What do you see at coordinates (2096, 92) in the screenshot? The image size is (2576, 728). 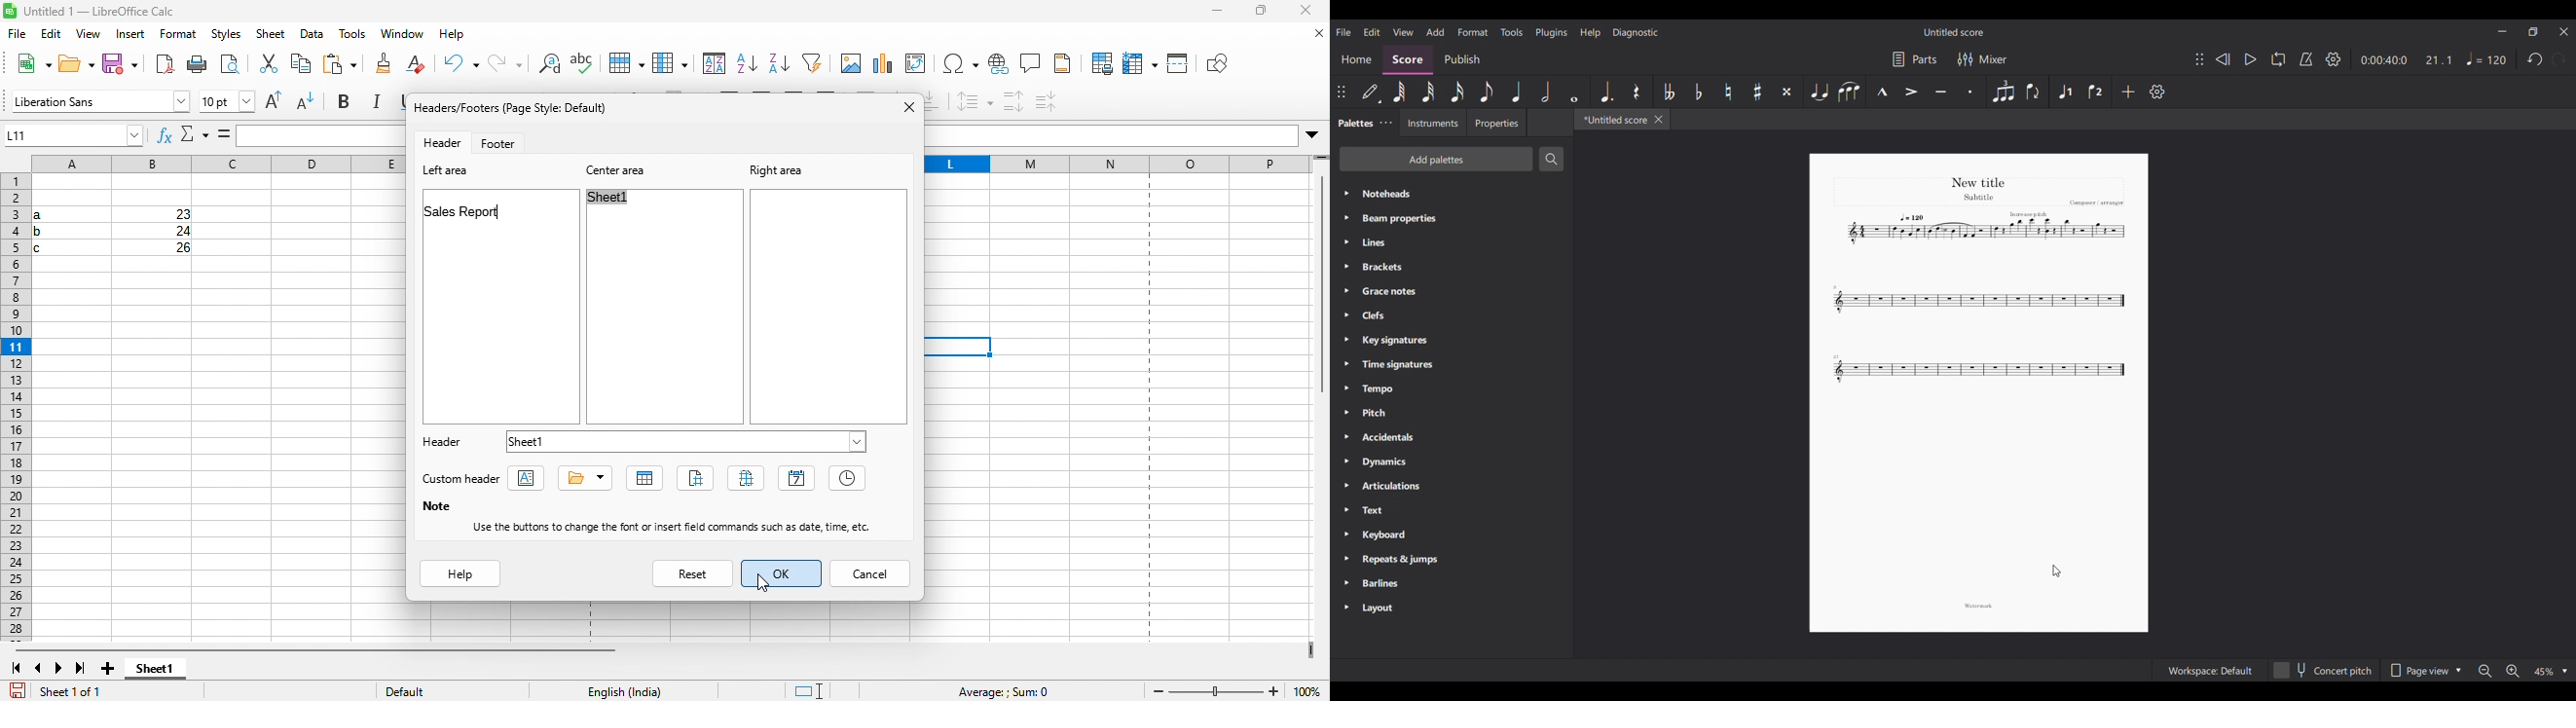 I see `Voice 2` at bounding box center [2096, 92].